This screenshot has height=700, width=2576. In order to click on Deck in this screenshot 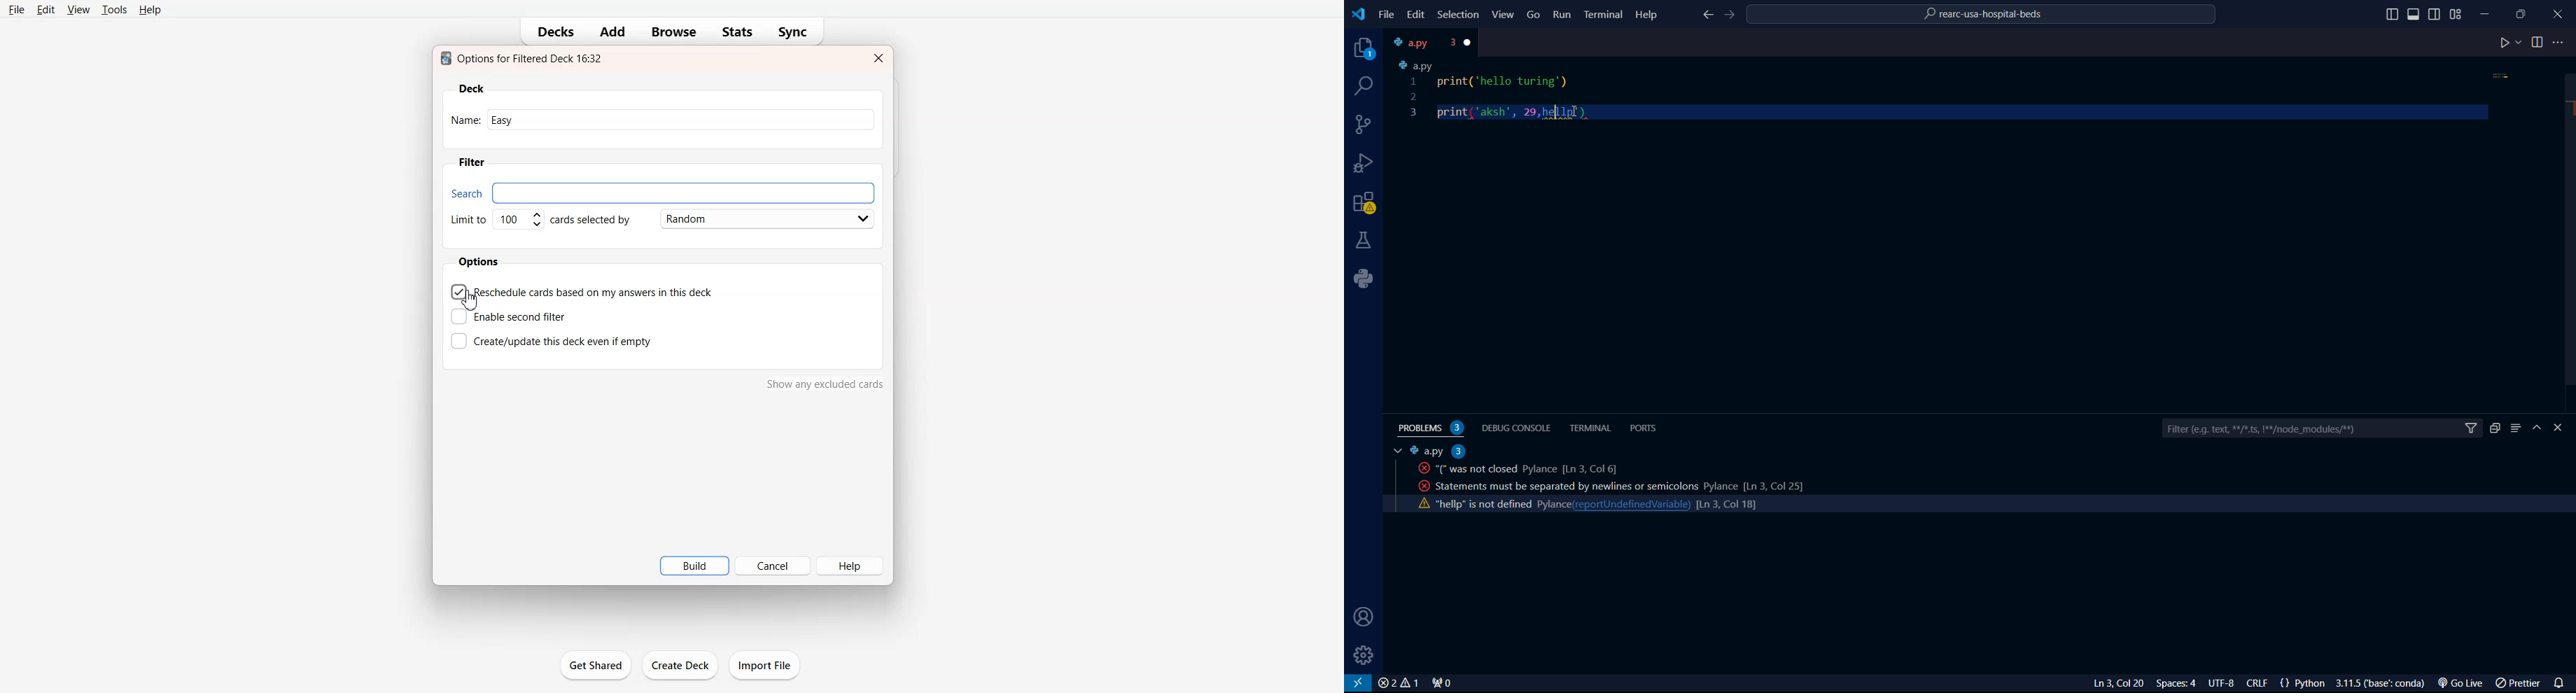, I will do `click(472, 89)`.